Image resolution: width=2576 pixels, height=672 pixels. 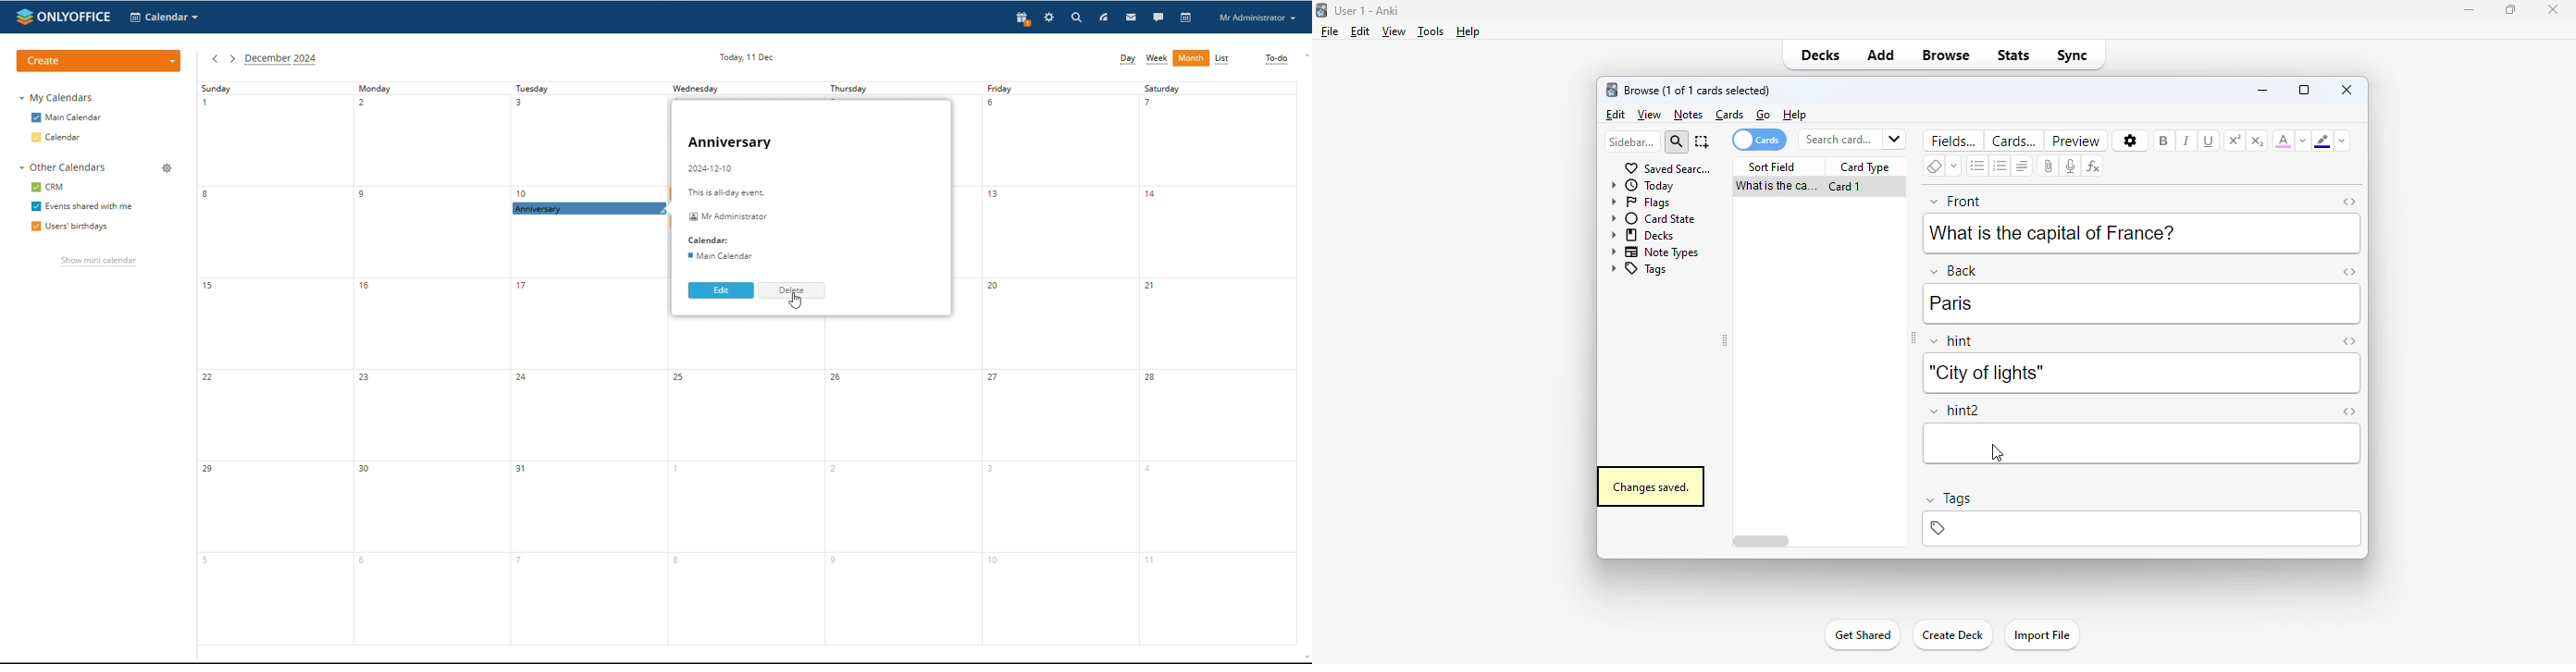 What do you see at coordinates (2262, 89) in the screenshot?
I see `minimize` at bounding box center [2262, 89].